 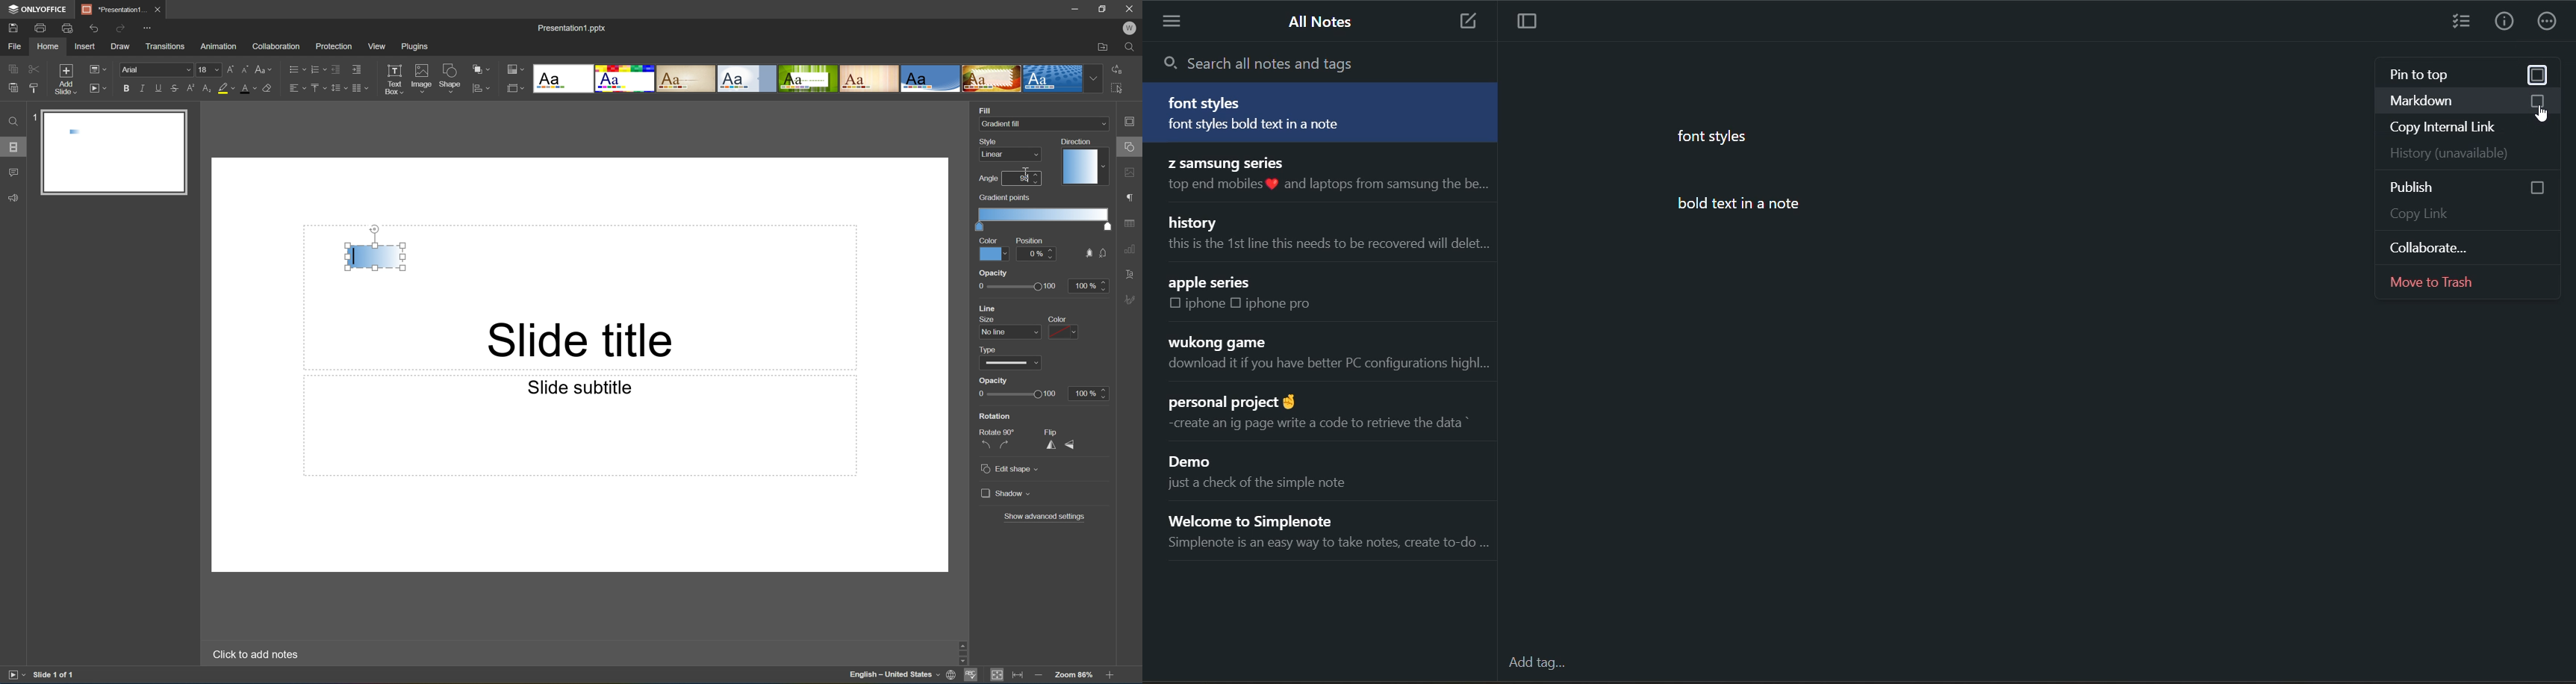 What do you see at coordinates (1108, 651) in the screenshot?
I see `Scroll Bar` at bounding box center [1108, 651].